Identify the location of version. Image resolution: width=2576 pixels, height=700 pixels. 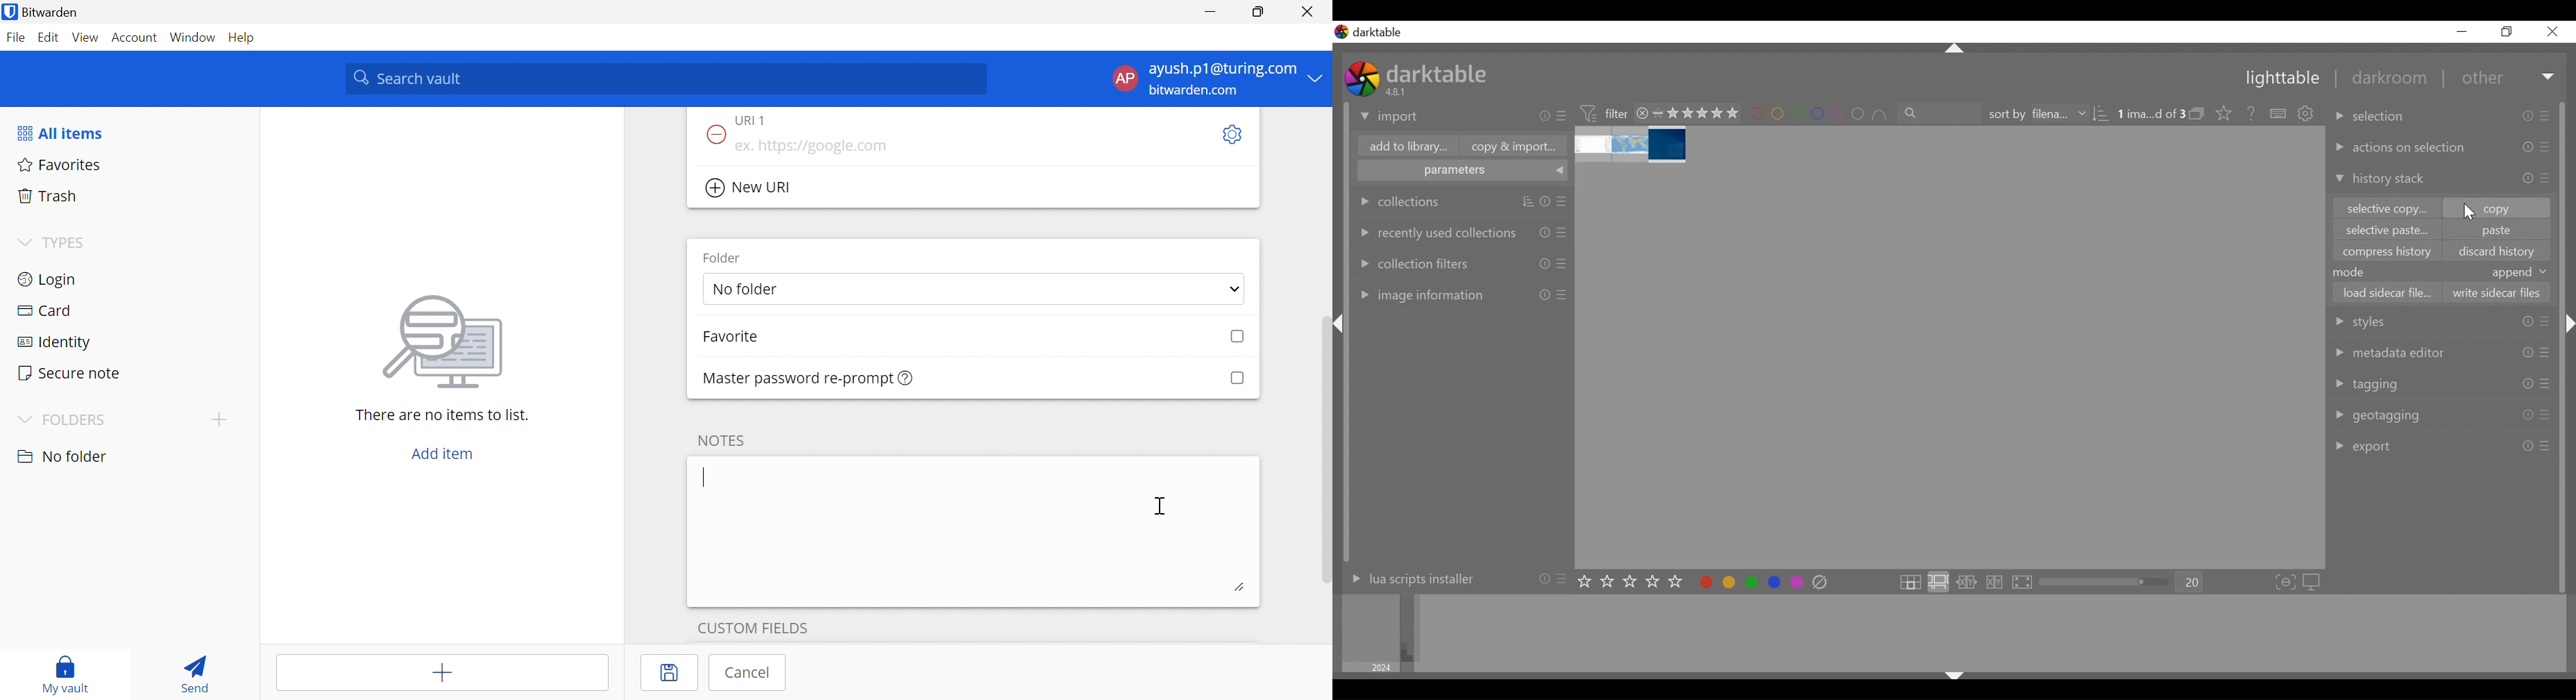
(1398, 91).